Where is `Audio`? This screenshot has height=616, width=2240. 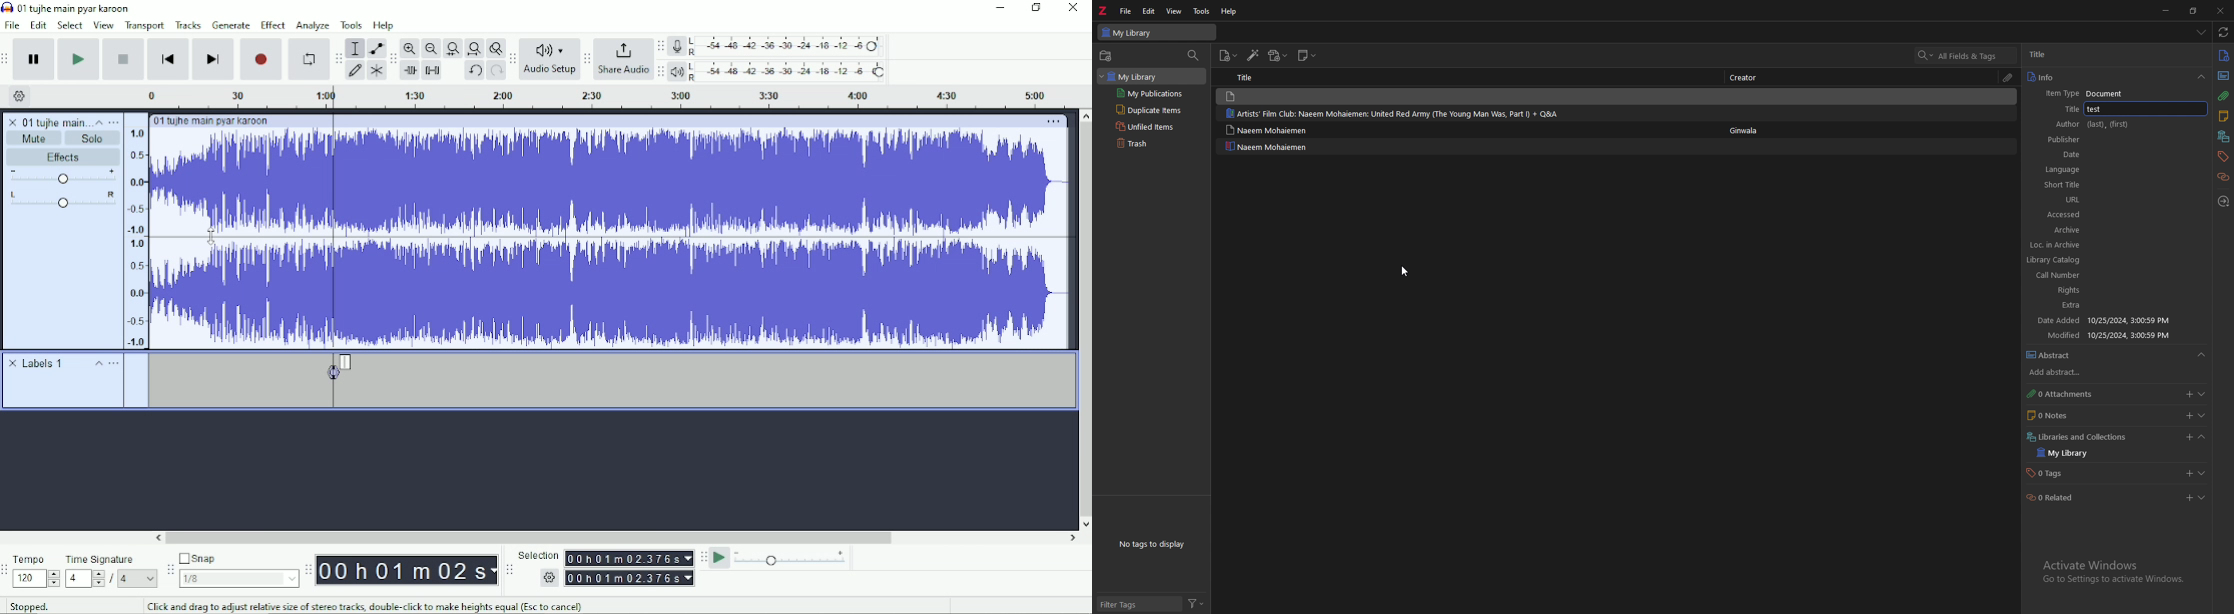
Audio is located at coordinates (598, 239).